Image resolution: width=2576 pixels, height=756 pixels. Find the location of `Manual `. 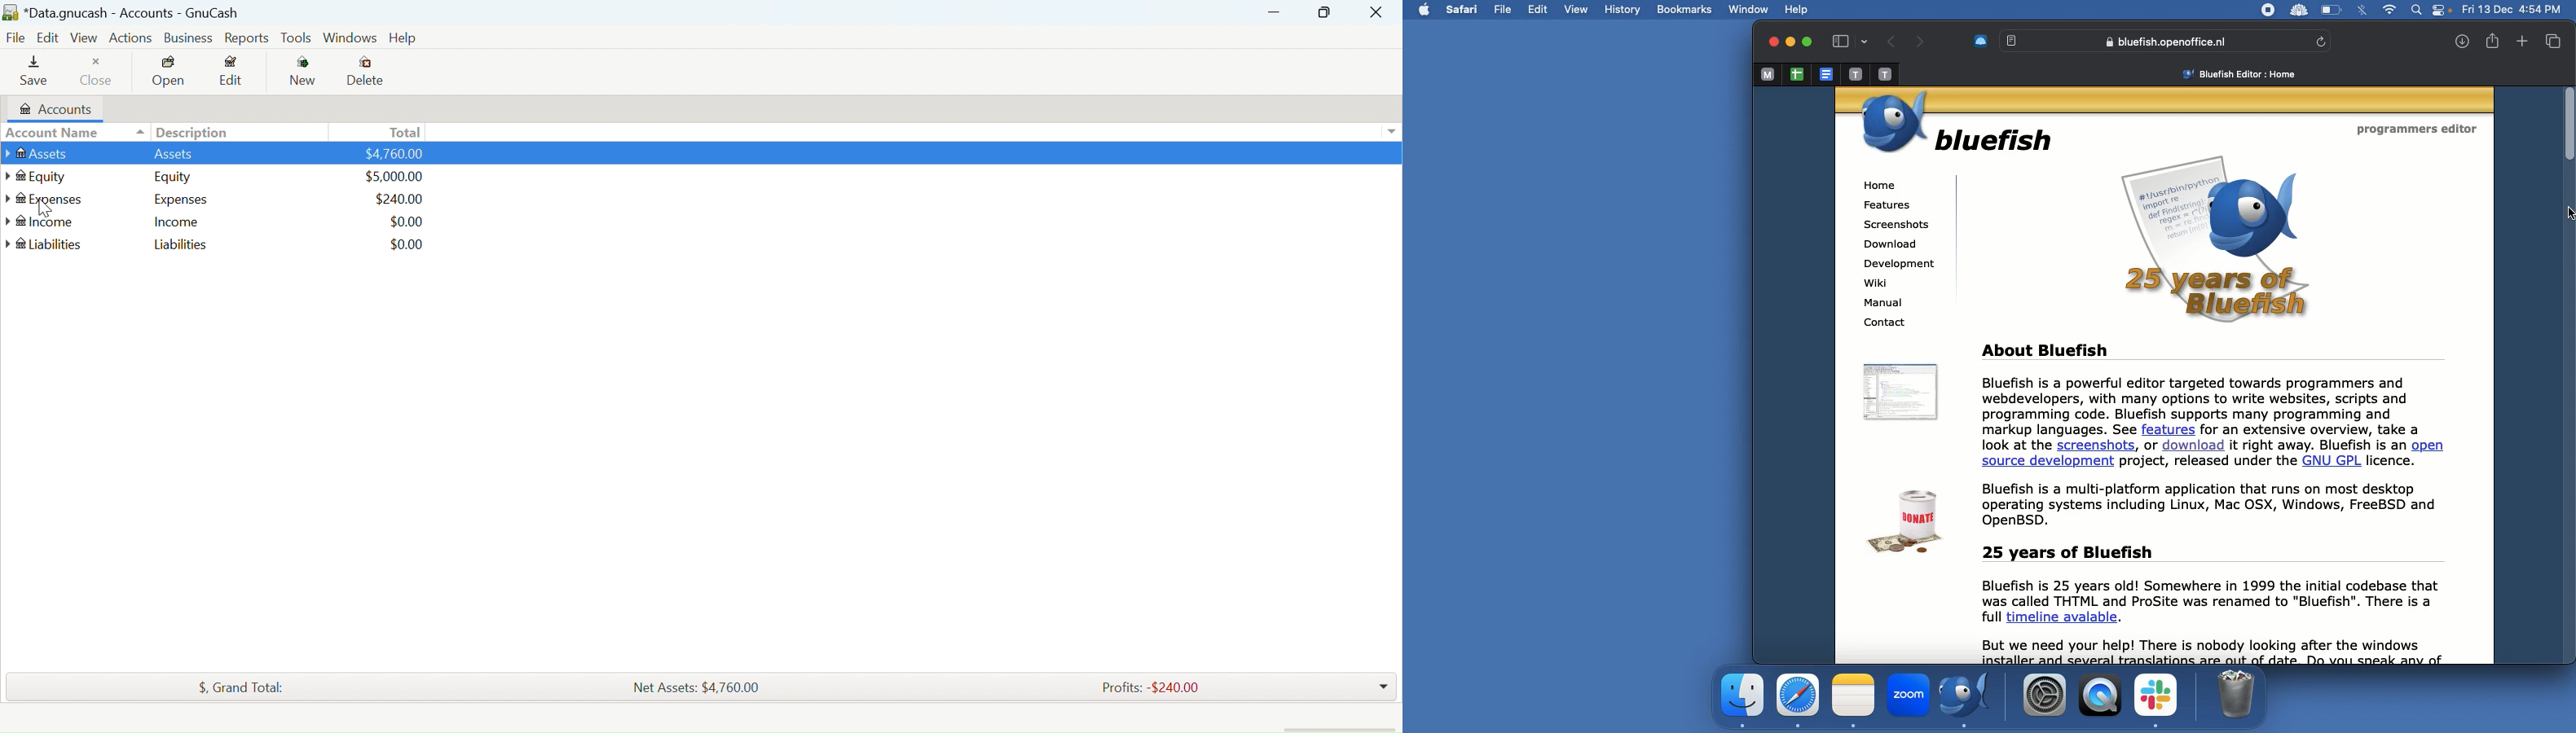

Manual  is located at coordinates (1882, 301).